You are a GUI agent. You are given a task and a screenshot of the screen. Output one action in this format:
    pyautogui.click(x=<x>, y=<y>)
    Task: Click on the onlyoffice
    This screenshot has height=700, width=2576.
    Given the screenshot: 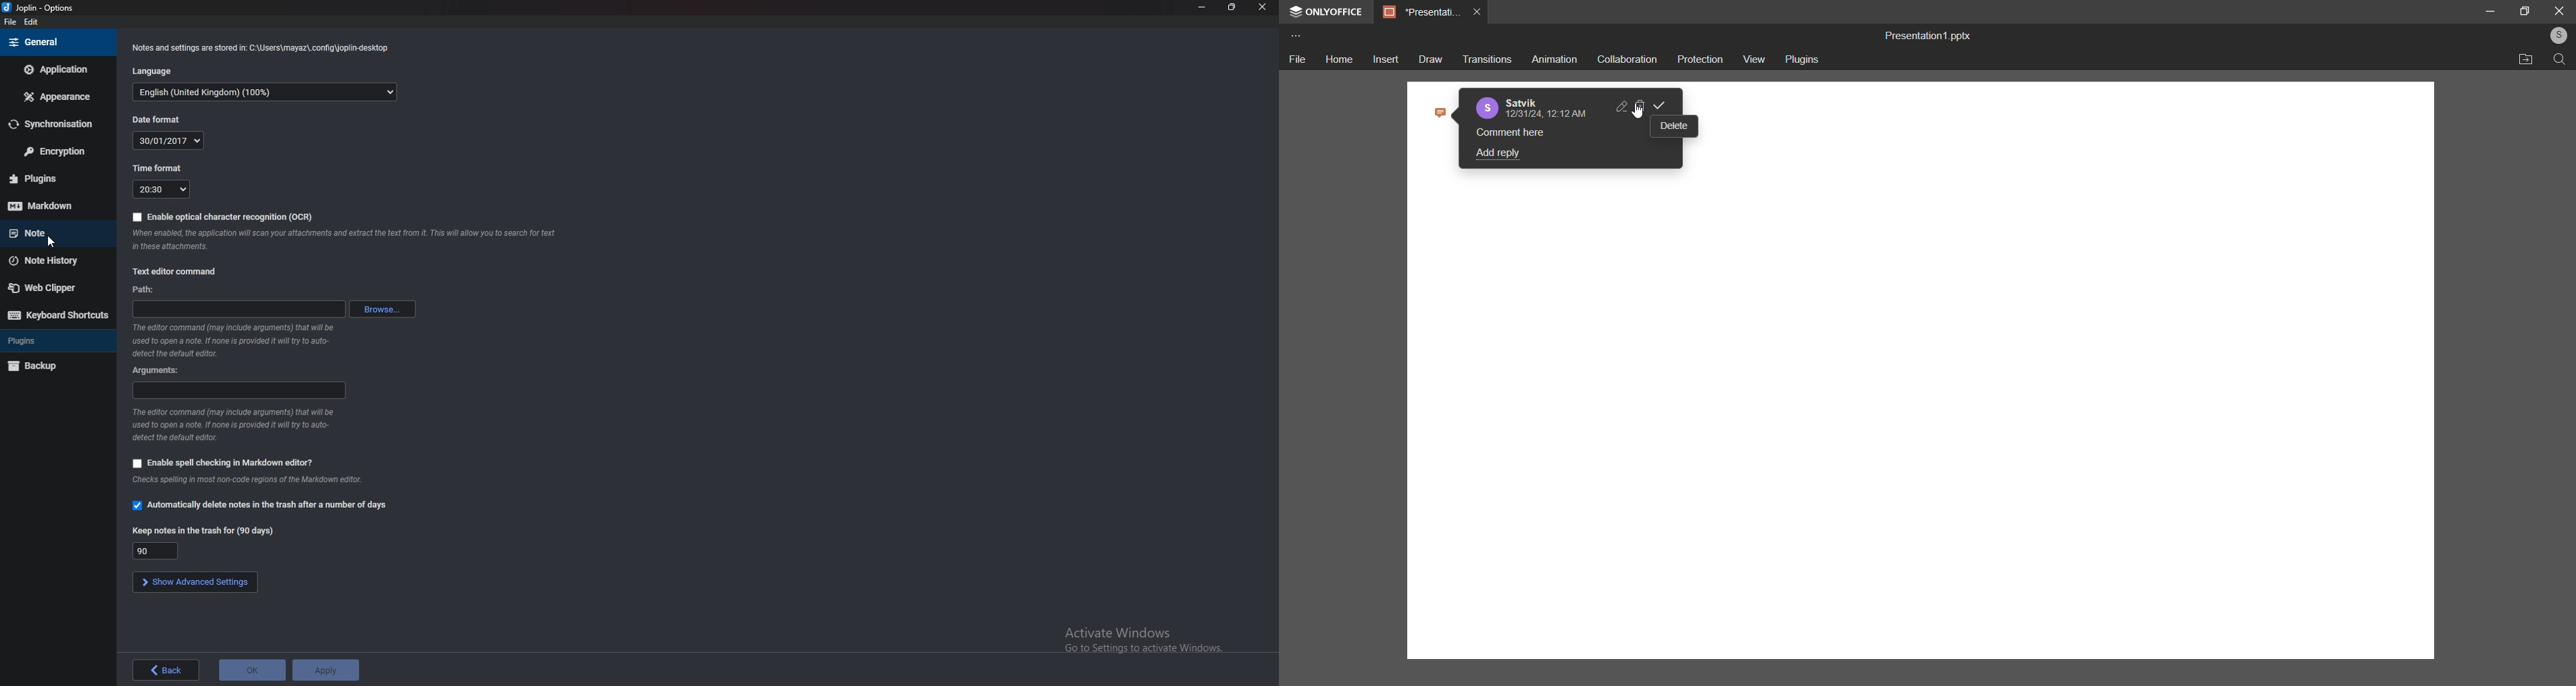 What is the action you would take?
    pyautogui.click(x=1325, y=11)
    